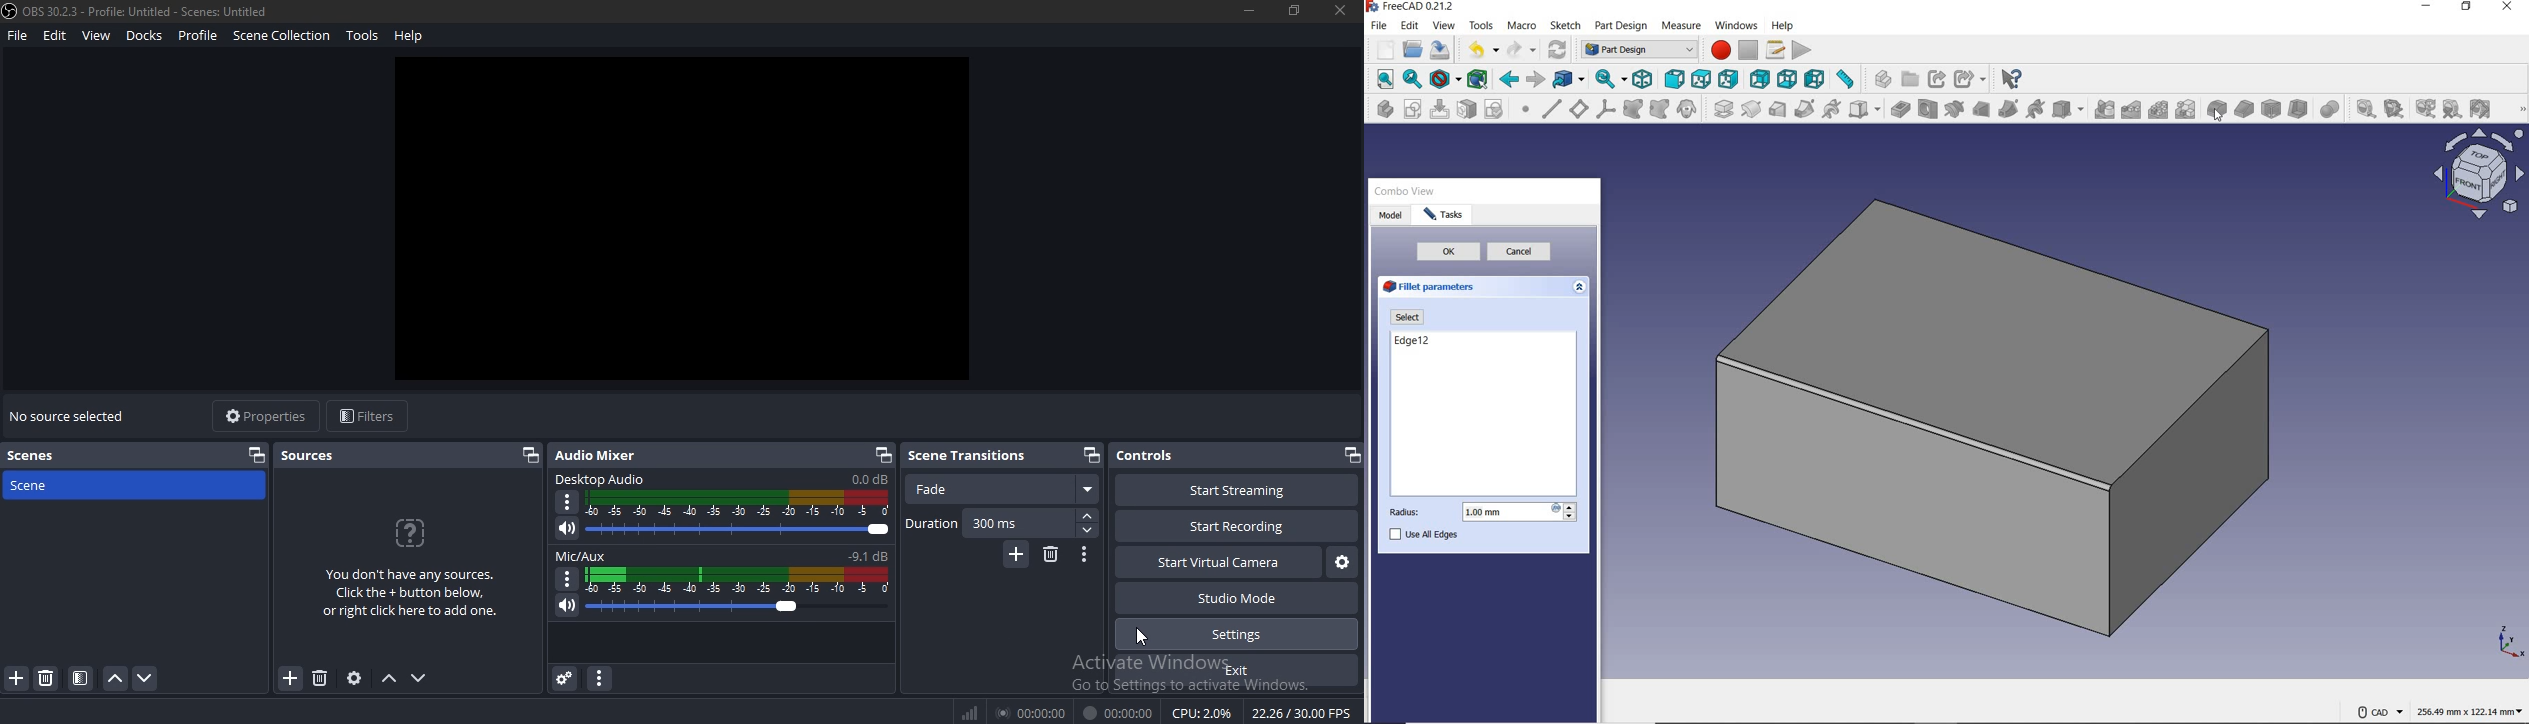 The image size is (2548, 728). Describe the element at coordinates (17, 37) in the screenshot. I see `file` at that location.